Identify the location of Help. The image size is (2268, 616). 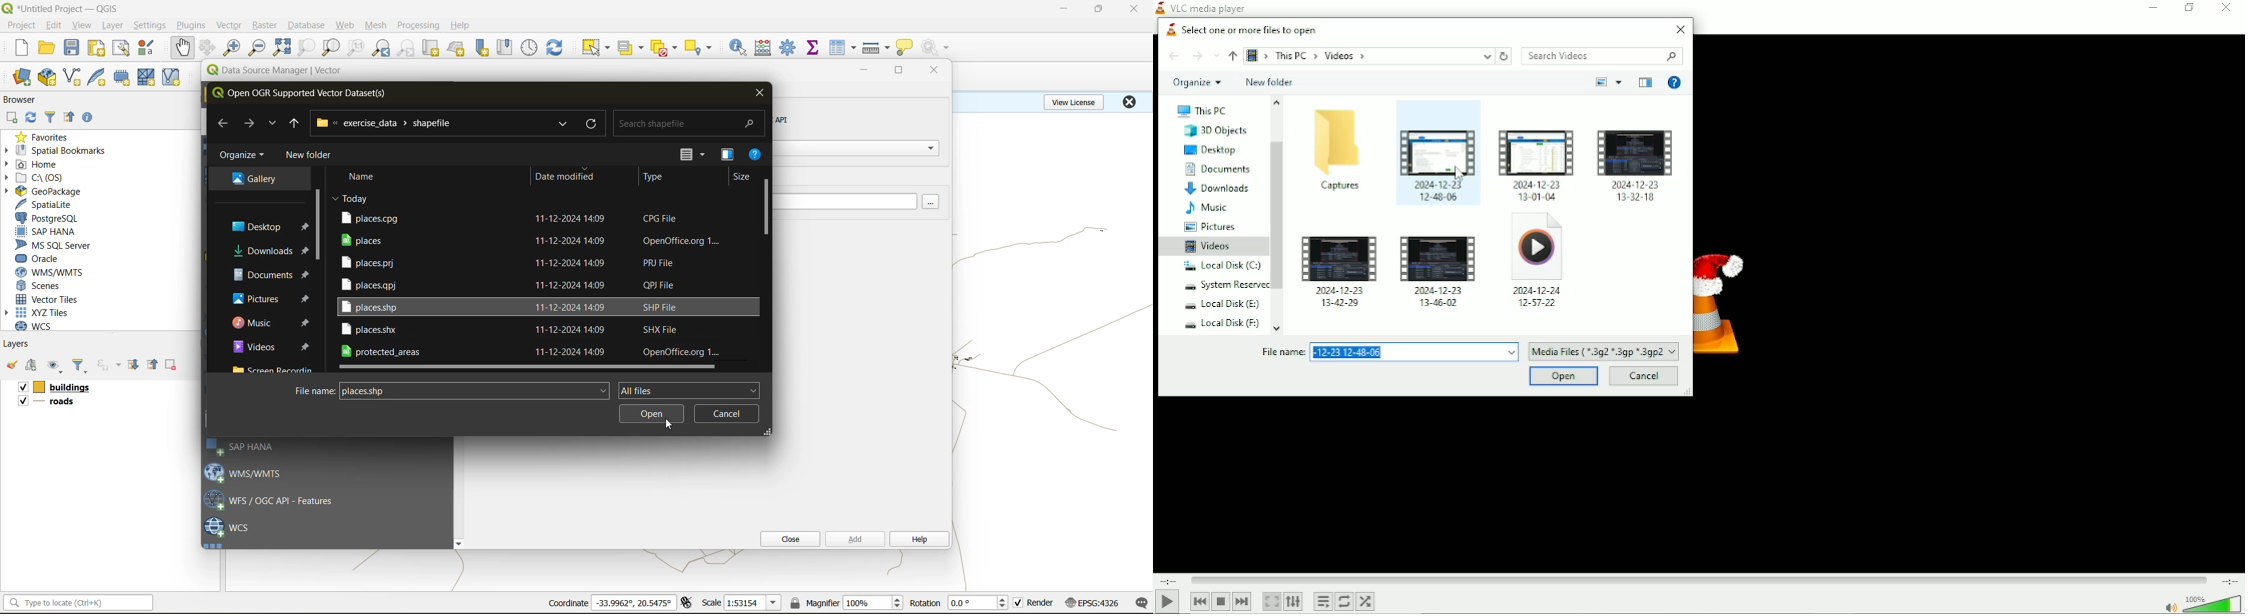
(1674, 83).